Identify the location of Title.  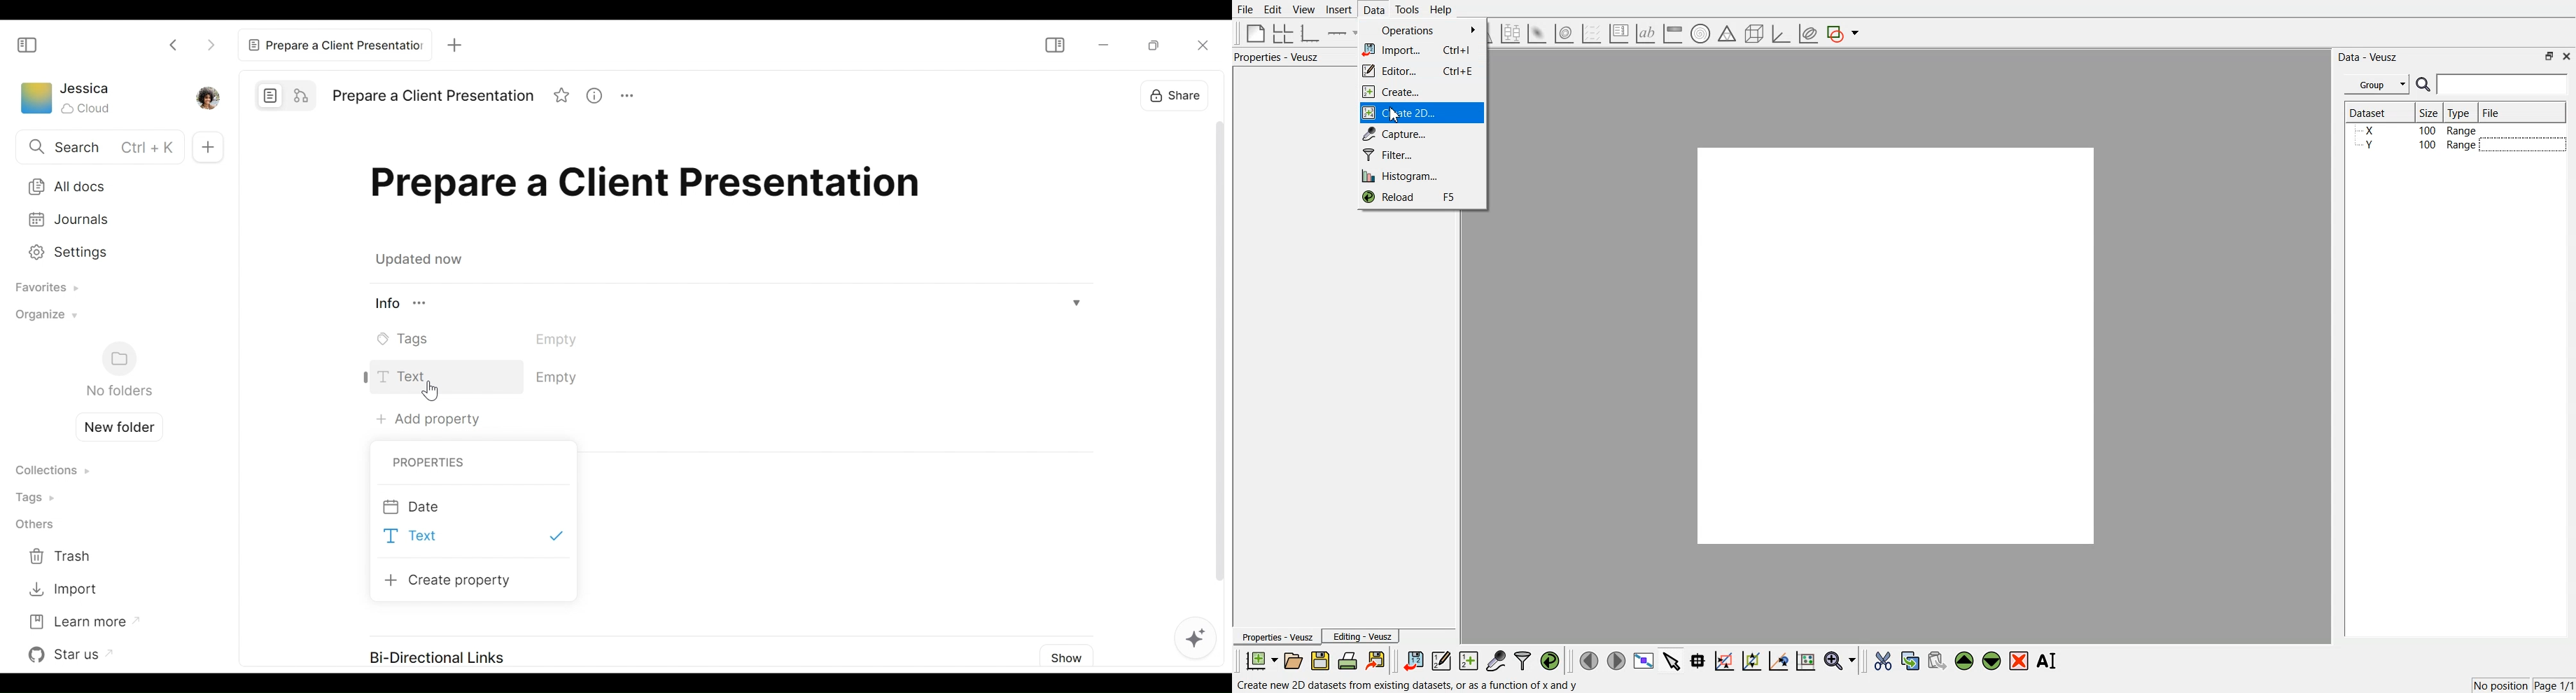
(432, 96).